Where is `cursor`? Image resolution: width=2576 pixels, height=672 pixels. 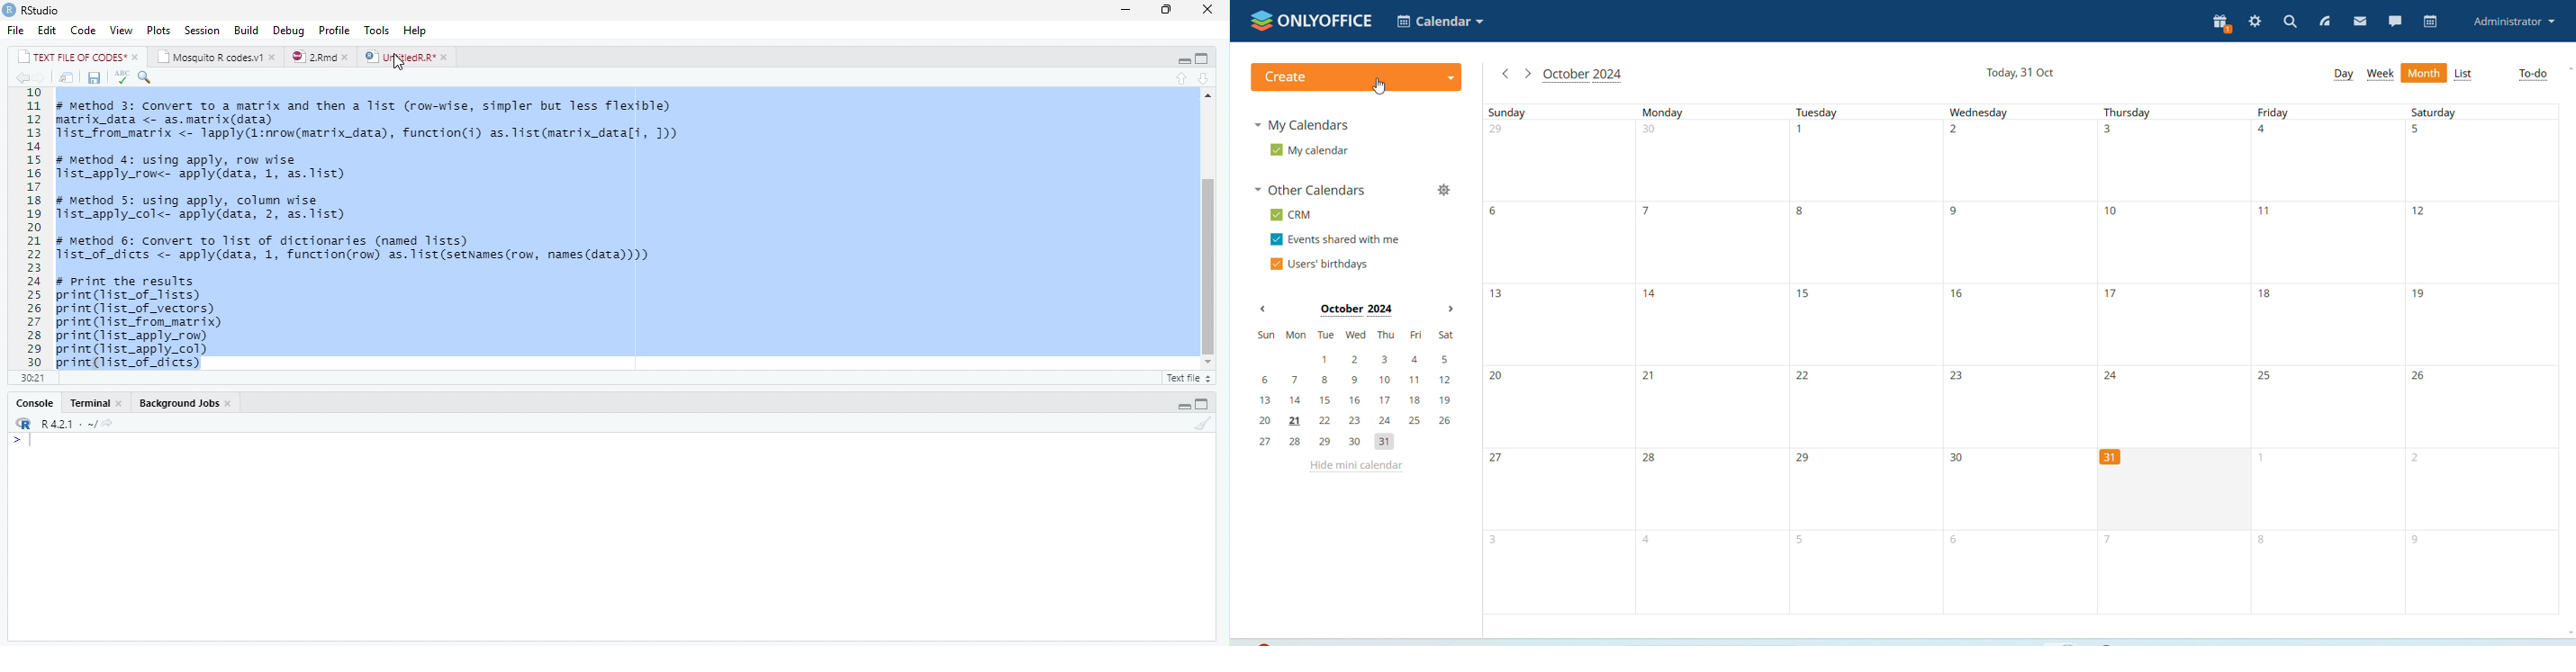 cursor is located at coordinates (399, 64).